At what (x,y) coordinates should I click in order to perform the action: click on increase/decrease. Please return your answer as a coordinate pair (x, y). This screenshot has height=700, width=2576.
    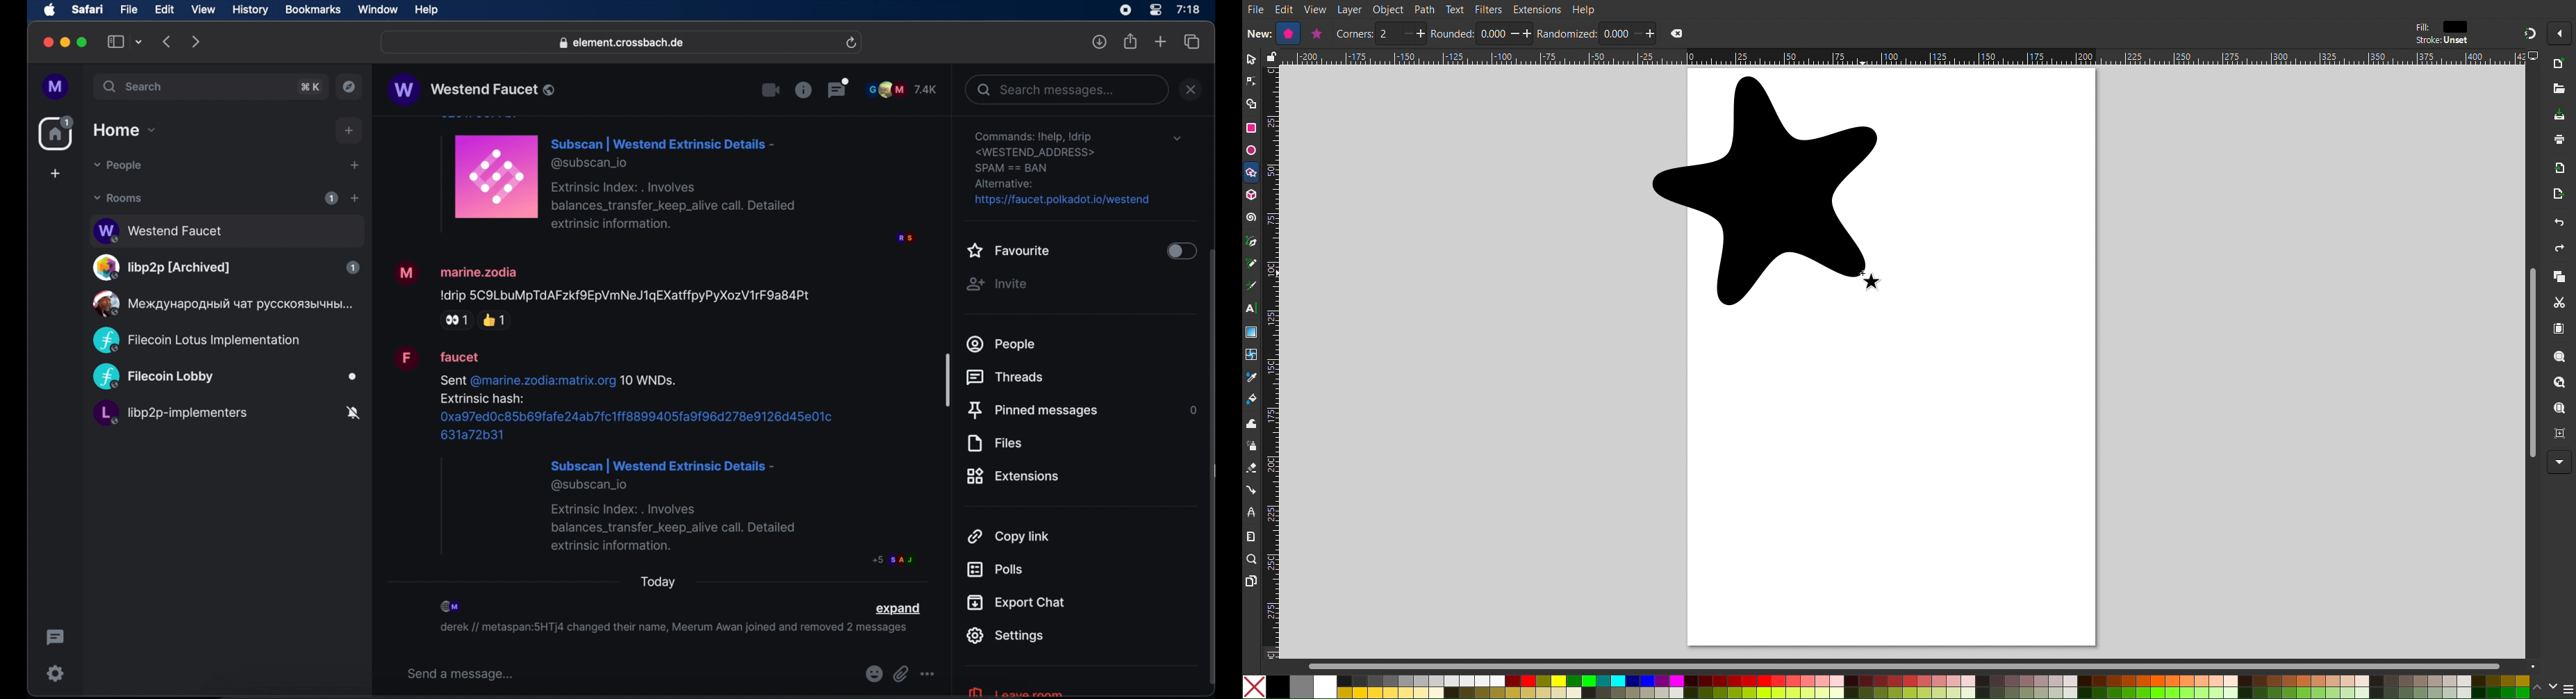
    Looking at the image, I should click on (1522, 33).